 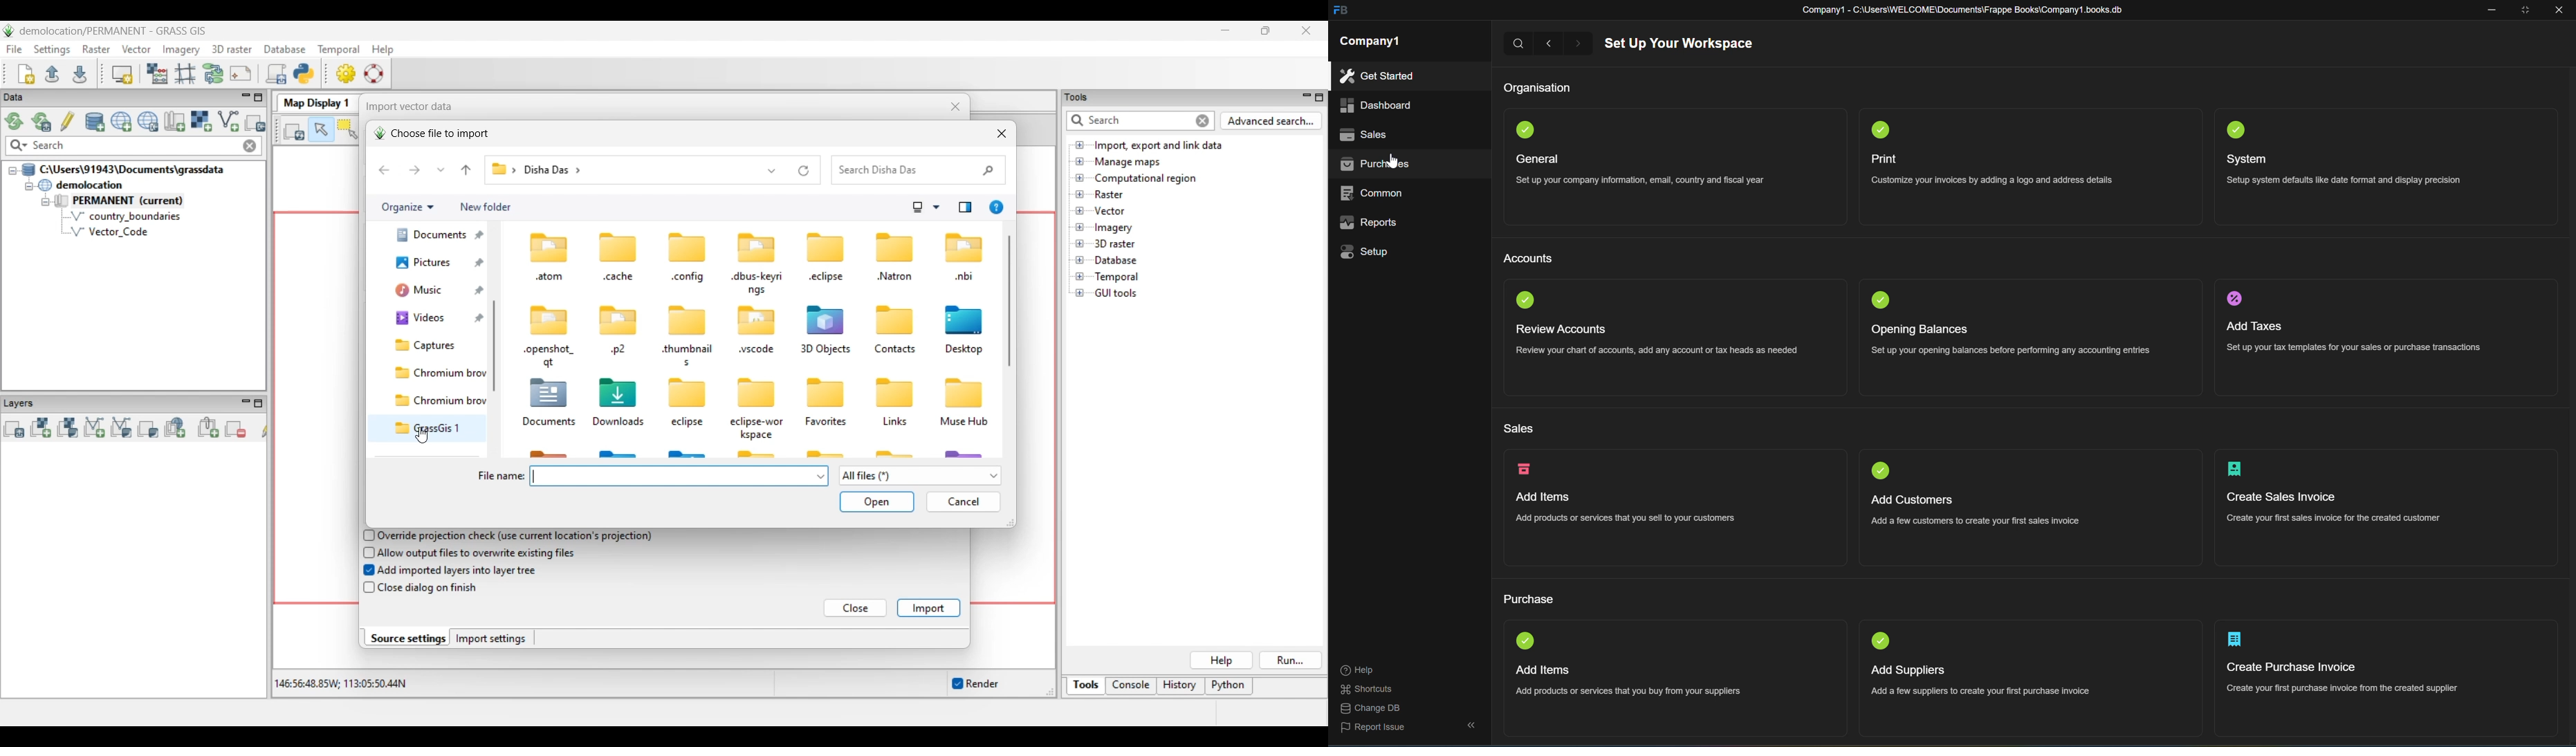 What do you see at coordinates (1519, 430) in the screenshot?
I see `sales` at bounding box center [1519, 430].